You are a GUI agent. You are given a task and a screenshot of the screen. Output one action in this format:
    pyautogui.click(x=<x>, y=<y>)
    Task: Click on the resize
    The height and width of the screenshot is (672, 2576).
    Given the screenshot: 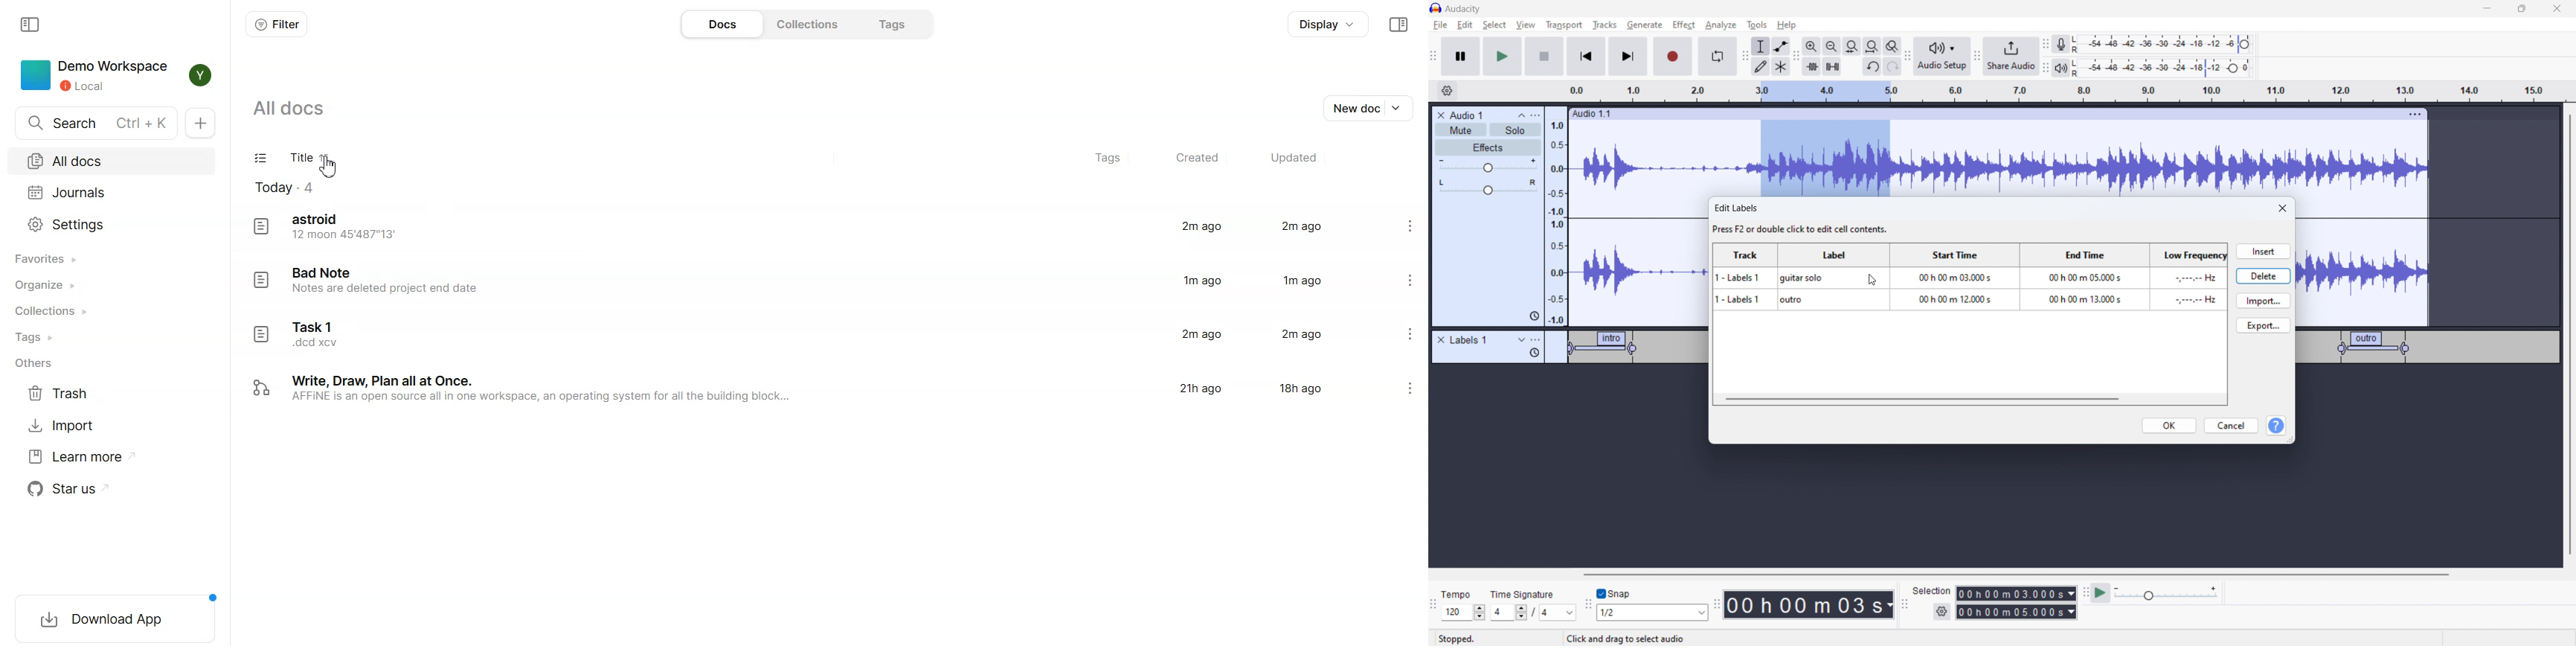 What is the action you would take?
    pyautogui.click(x=2291, y=440)
    